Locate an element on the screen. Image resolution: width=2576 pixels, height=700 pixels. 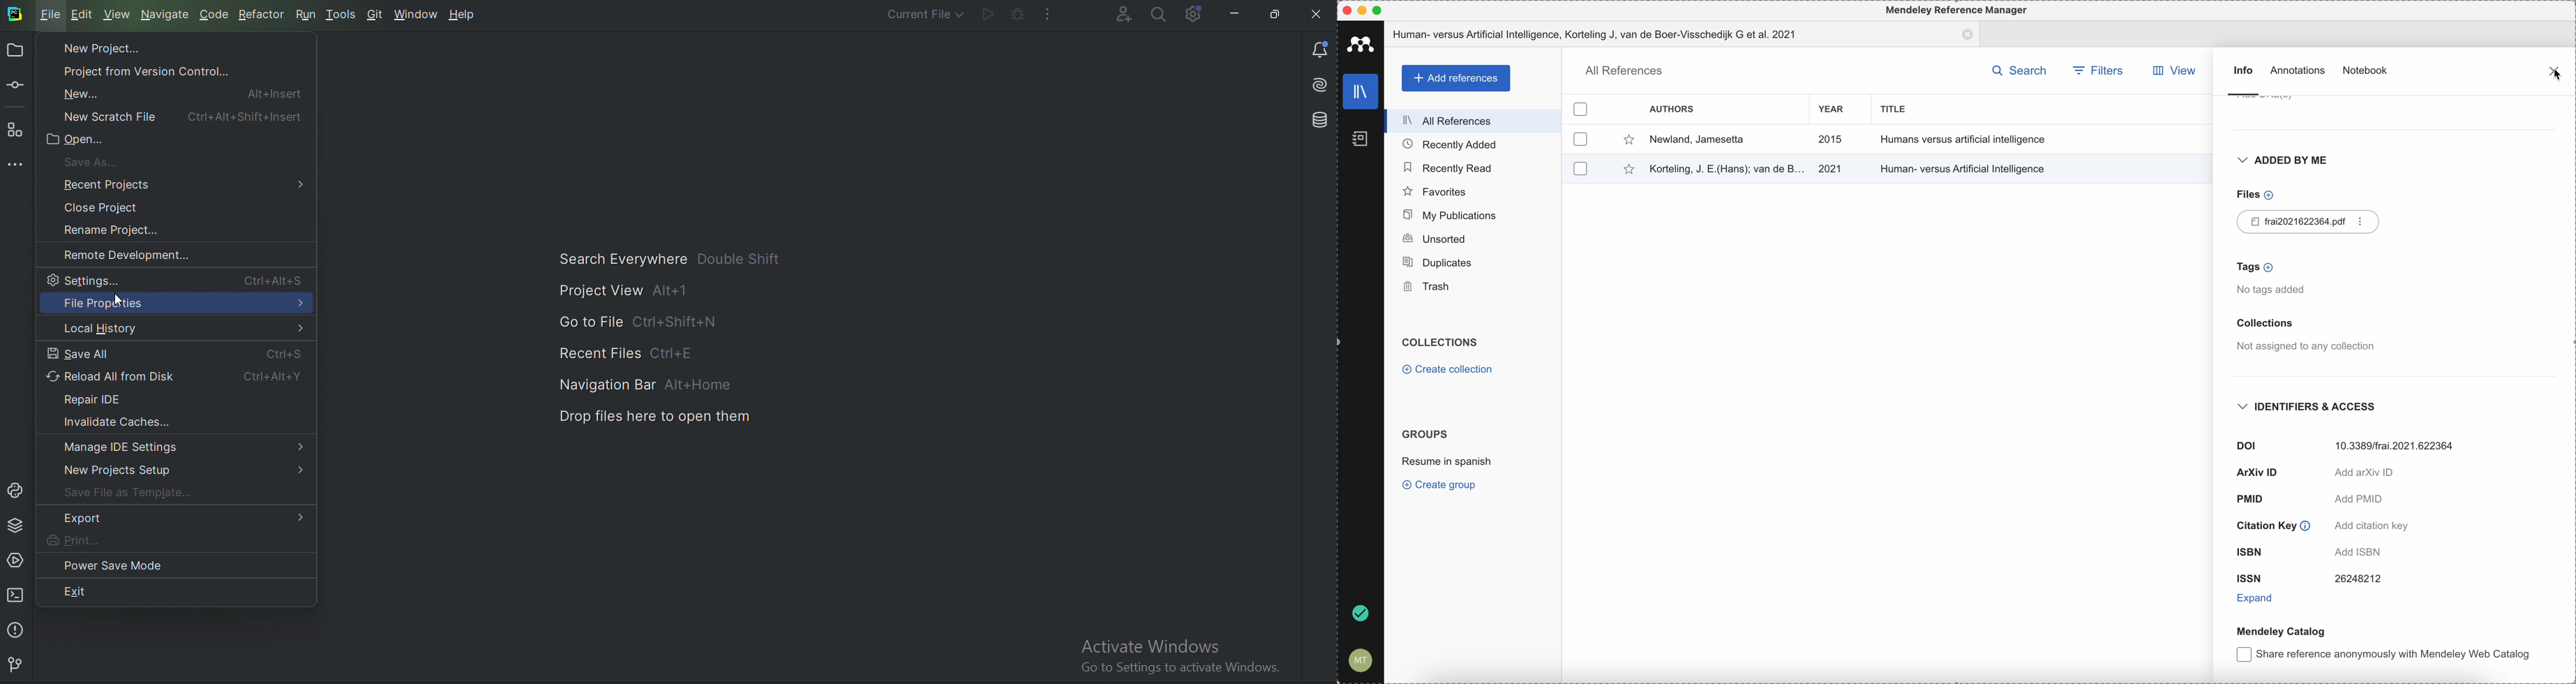
More Actions is located at coordinates (1051, 14).